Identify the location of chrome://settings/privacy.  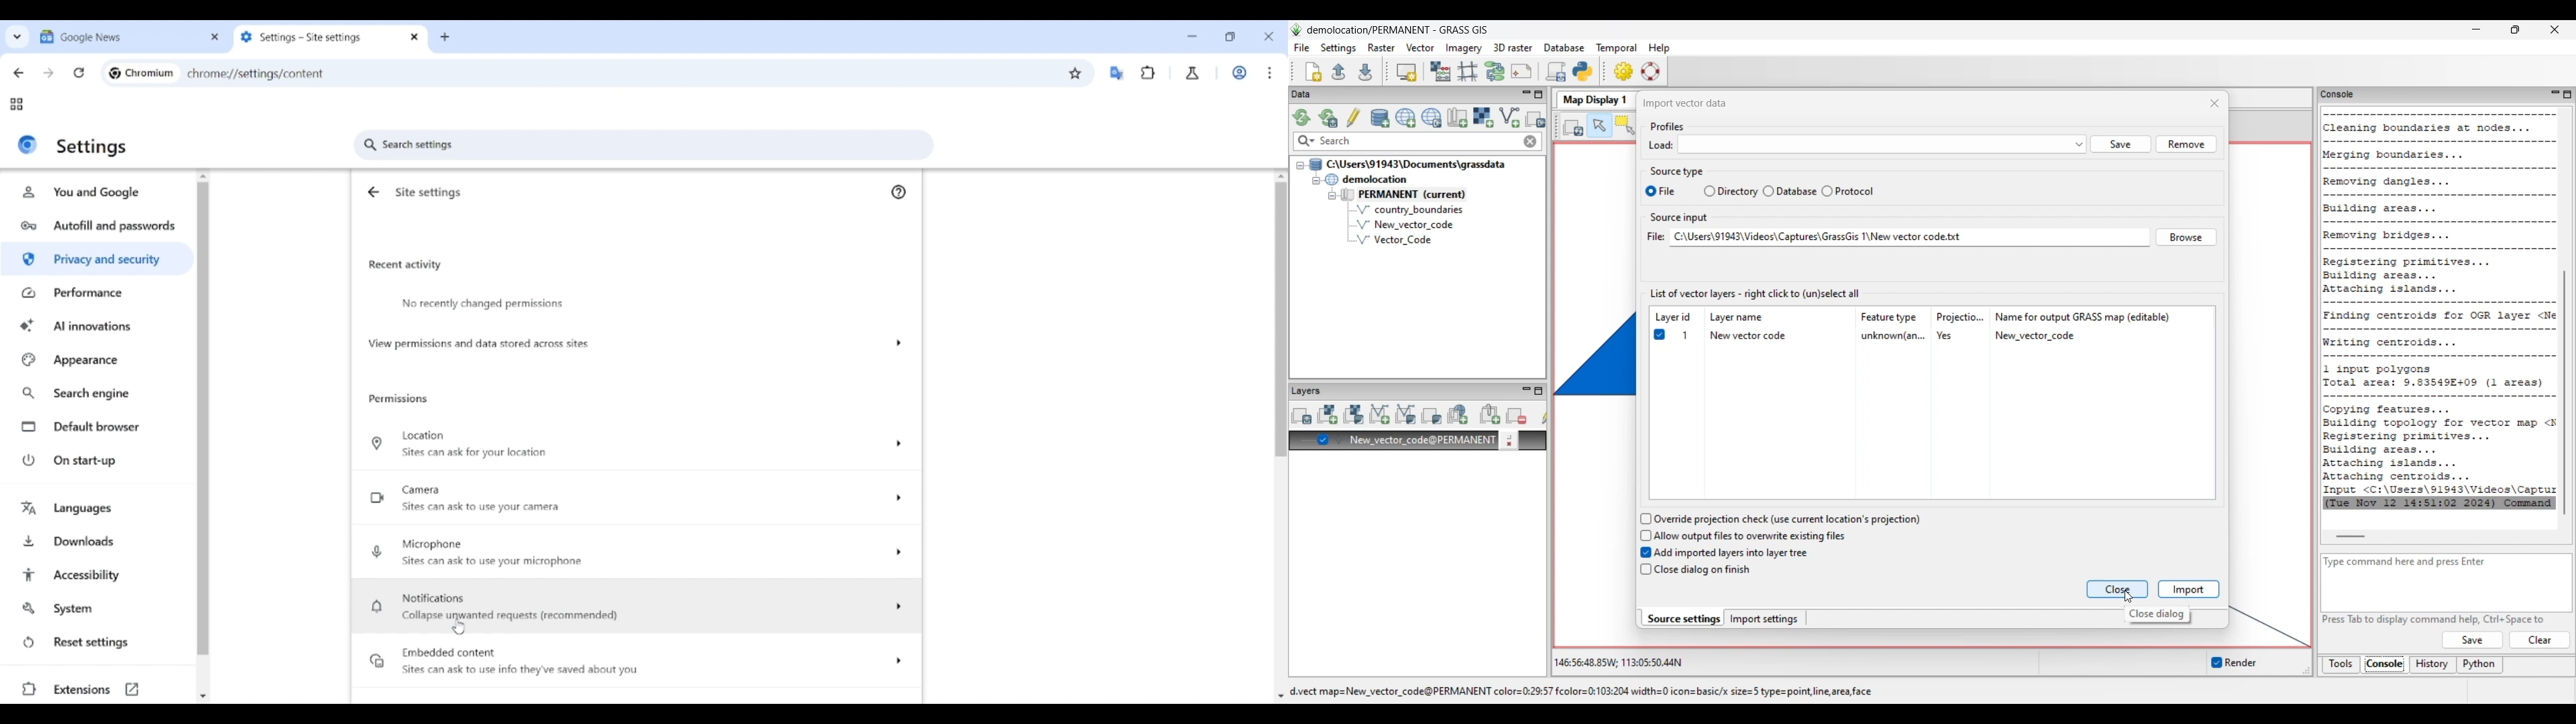
(254, 74).